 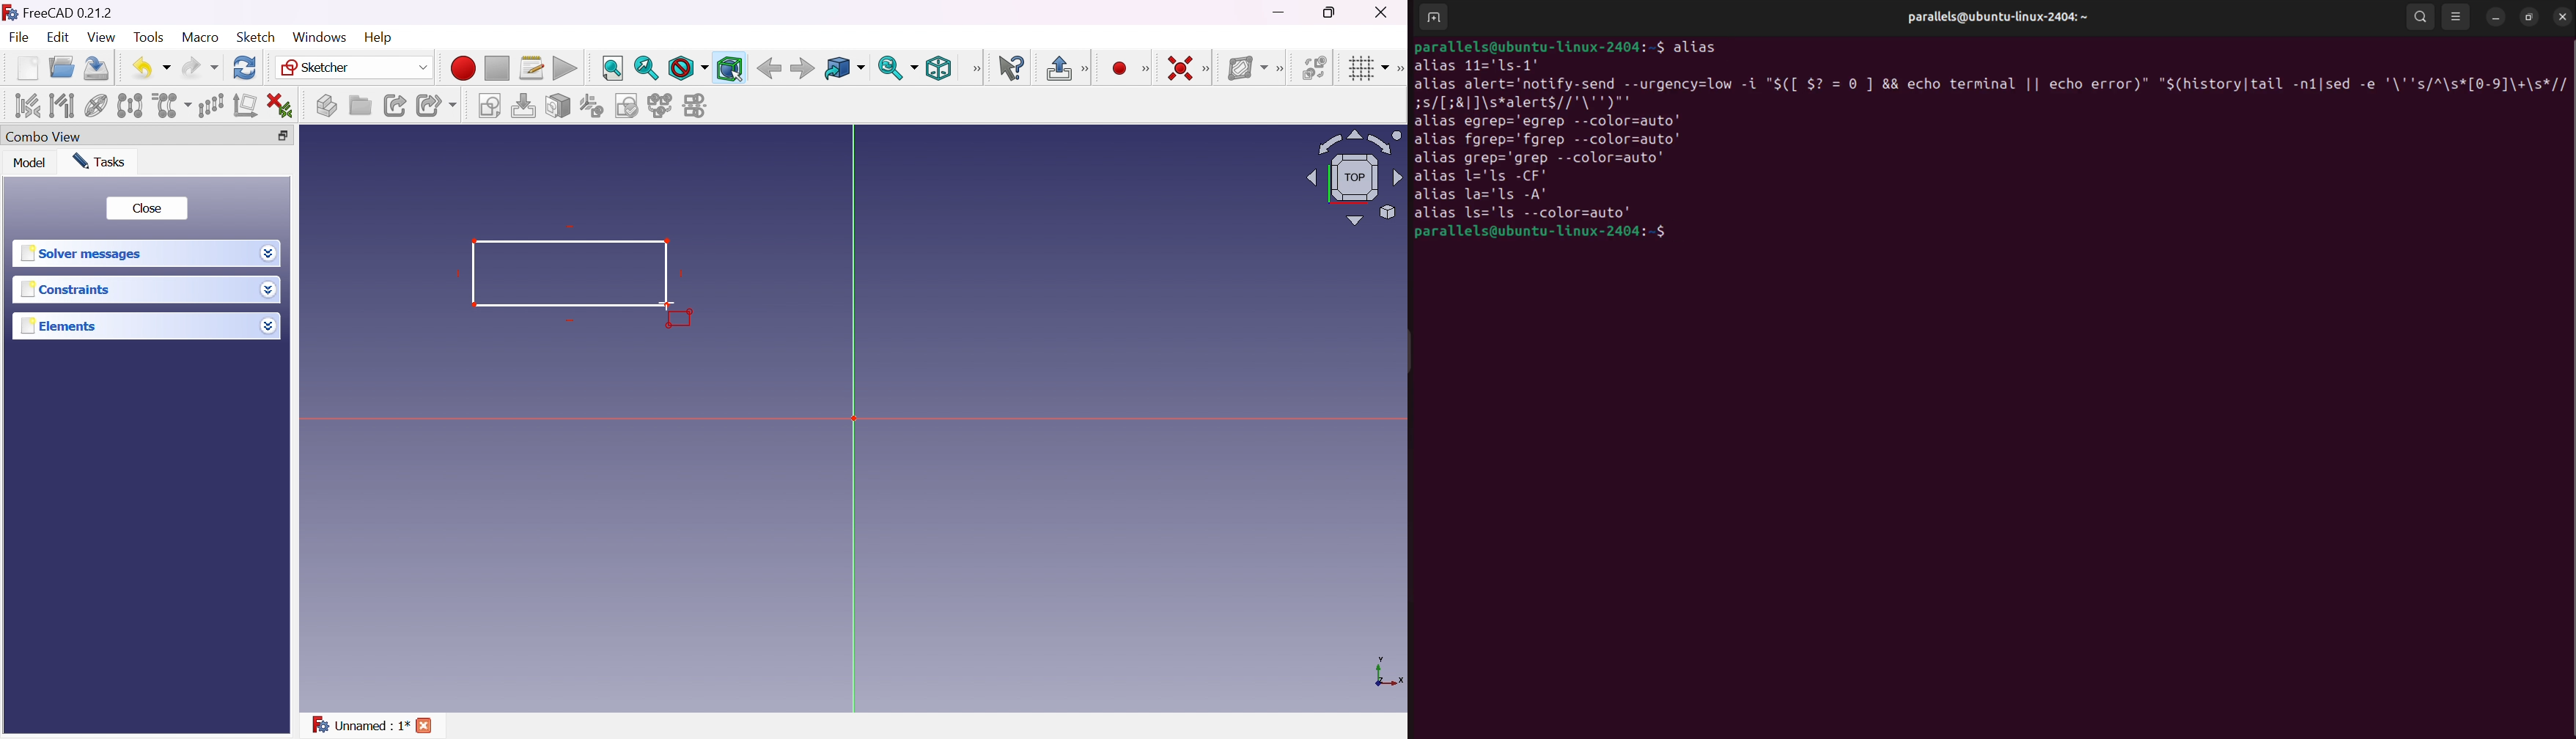 What do you see at coordinates (269, 253) in the screenshot?
I see `Drop down` at bounding box center [269, 253].